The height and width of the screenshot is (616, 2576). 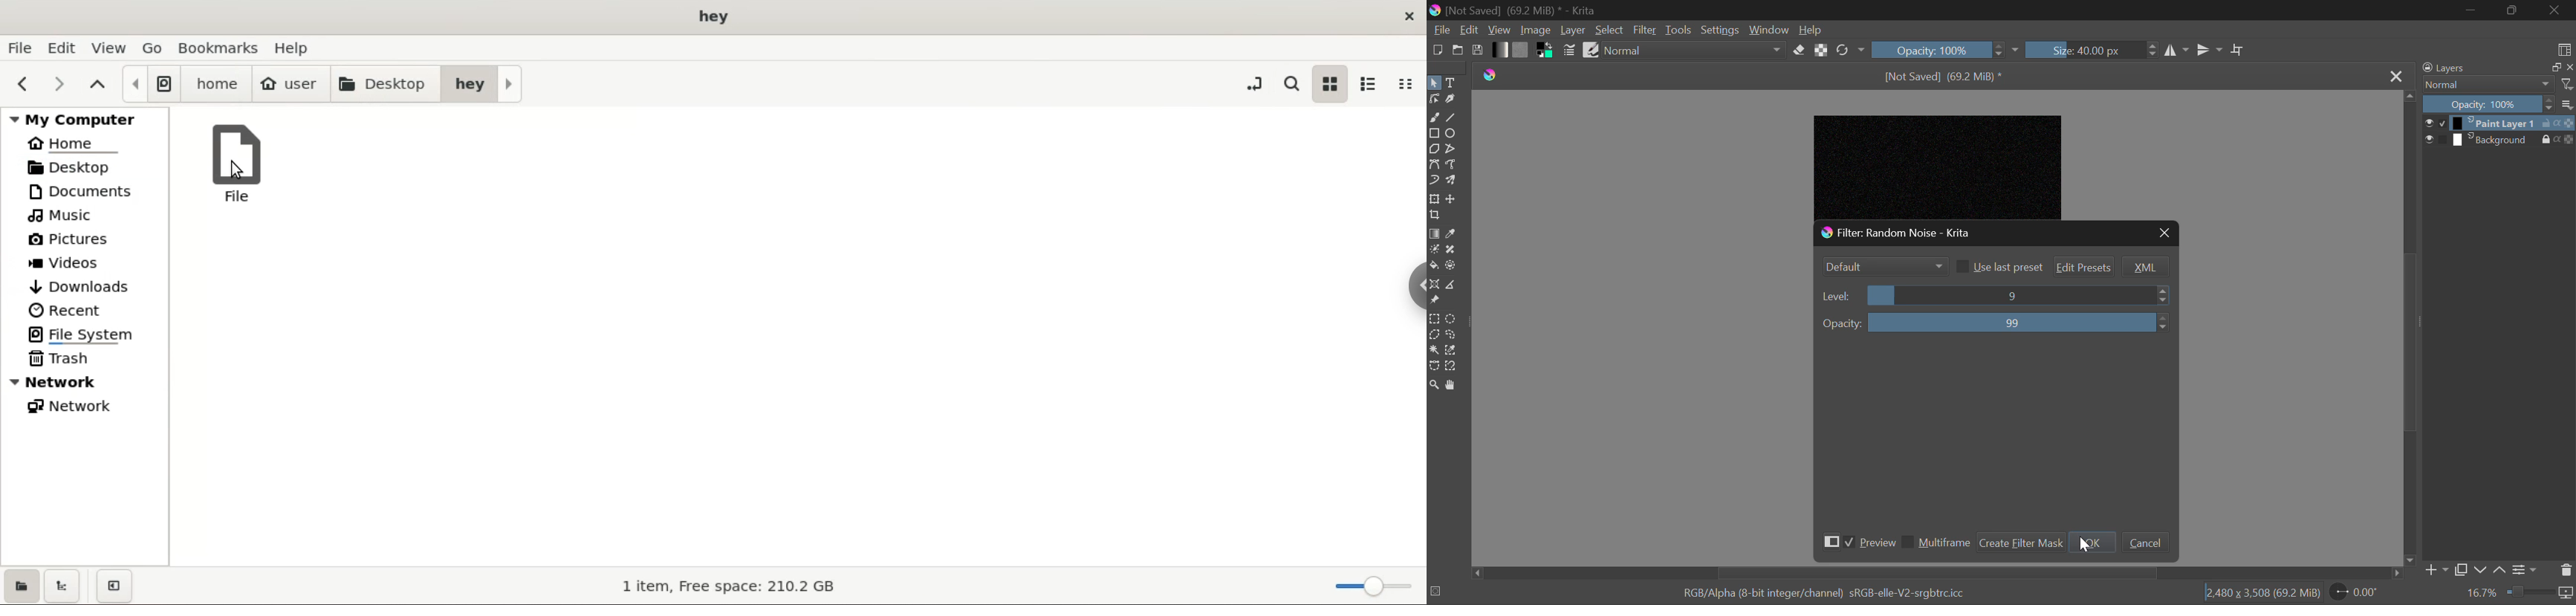 I want to click on Help, so click(x=1810, y=31).